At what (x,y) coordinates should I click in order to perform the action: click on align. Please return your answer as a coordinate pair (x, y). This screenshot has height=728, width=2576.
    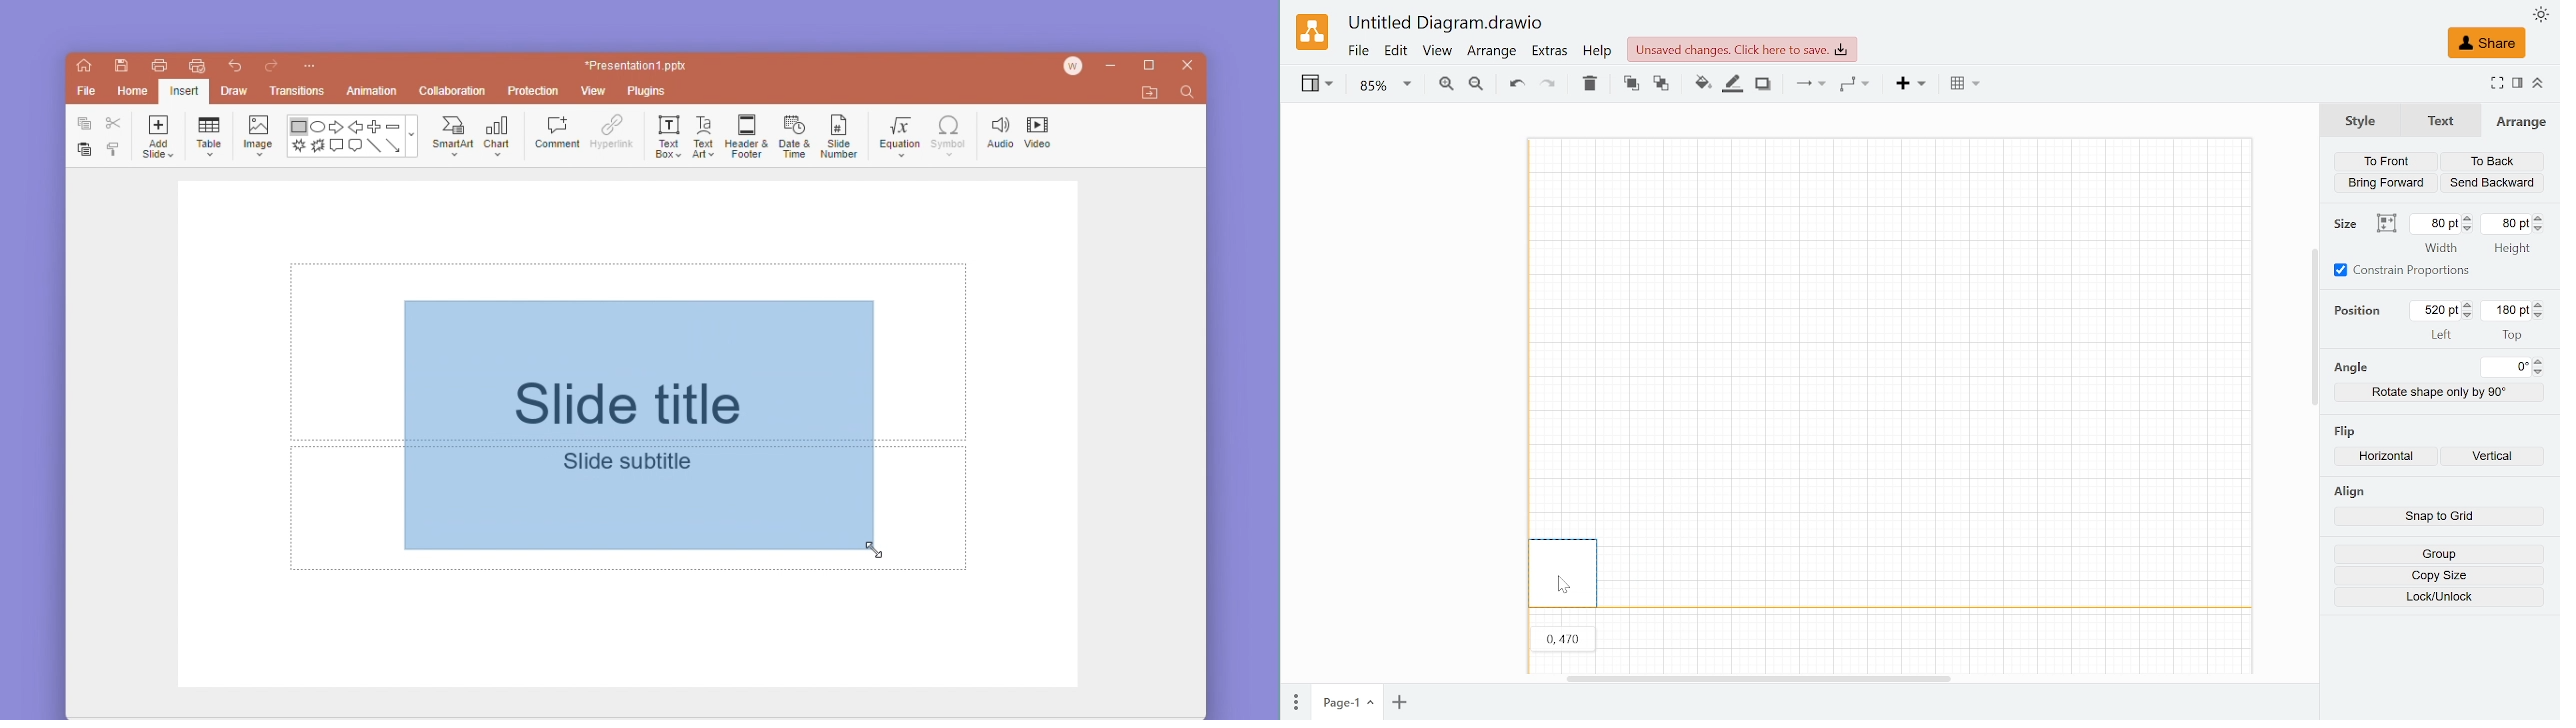
    Looking at the image, I should click on (2348, 491).